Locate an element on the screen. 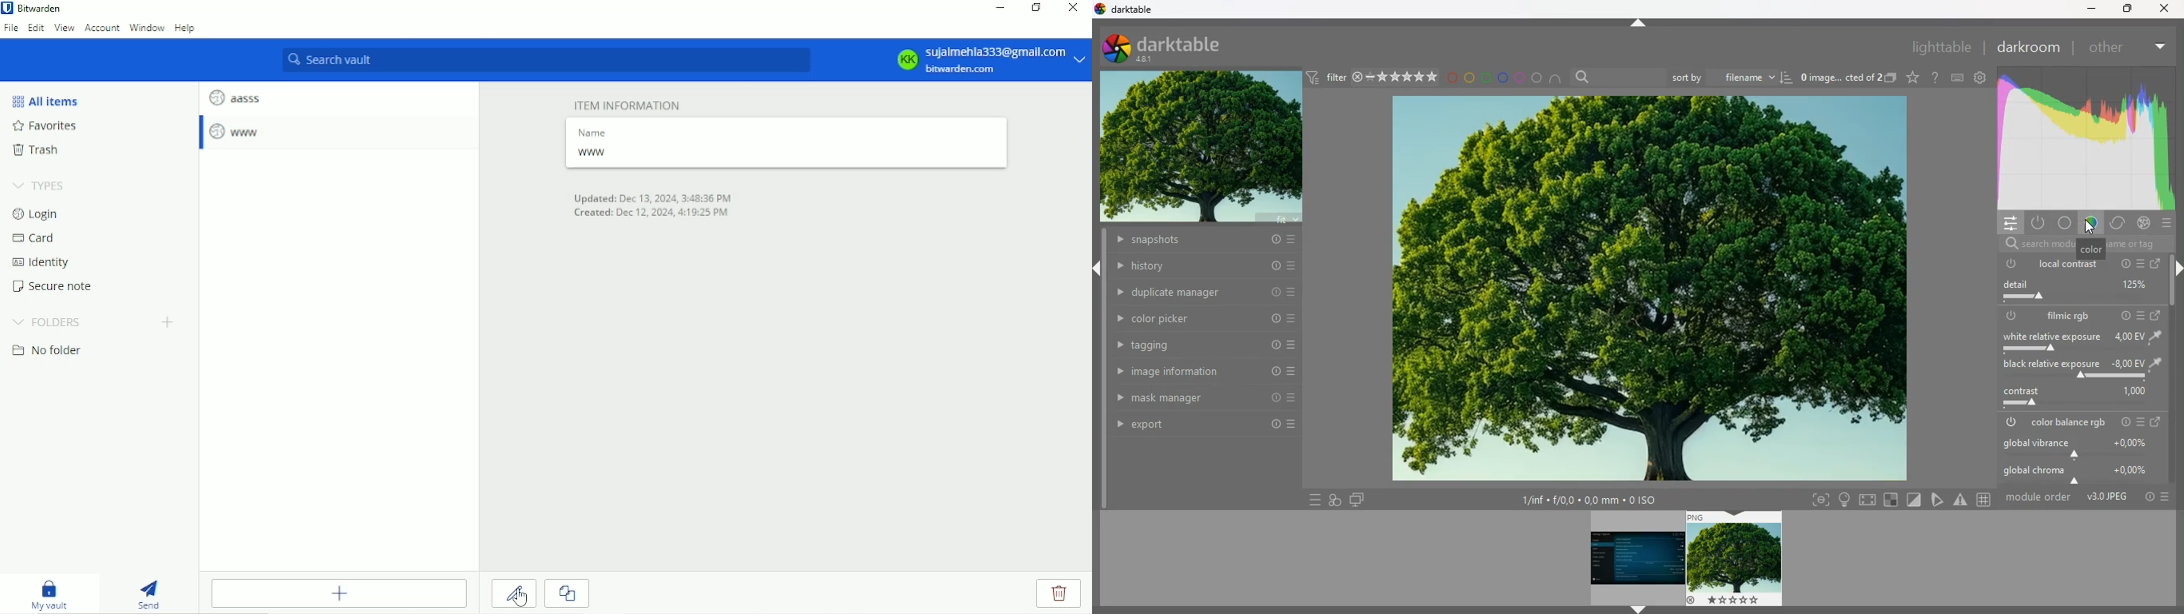 Image resolution: width=2184 pixels, height=616 pixels. setorize is located at coordinates (1892, 500).